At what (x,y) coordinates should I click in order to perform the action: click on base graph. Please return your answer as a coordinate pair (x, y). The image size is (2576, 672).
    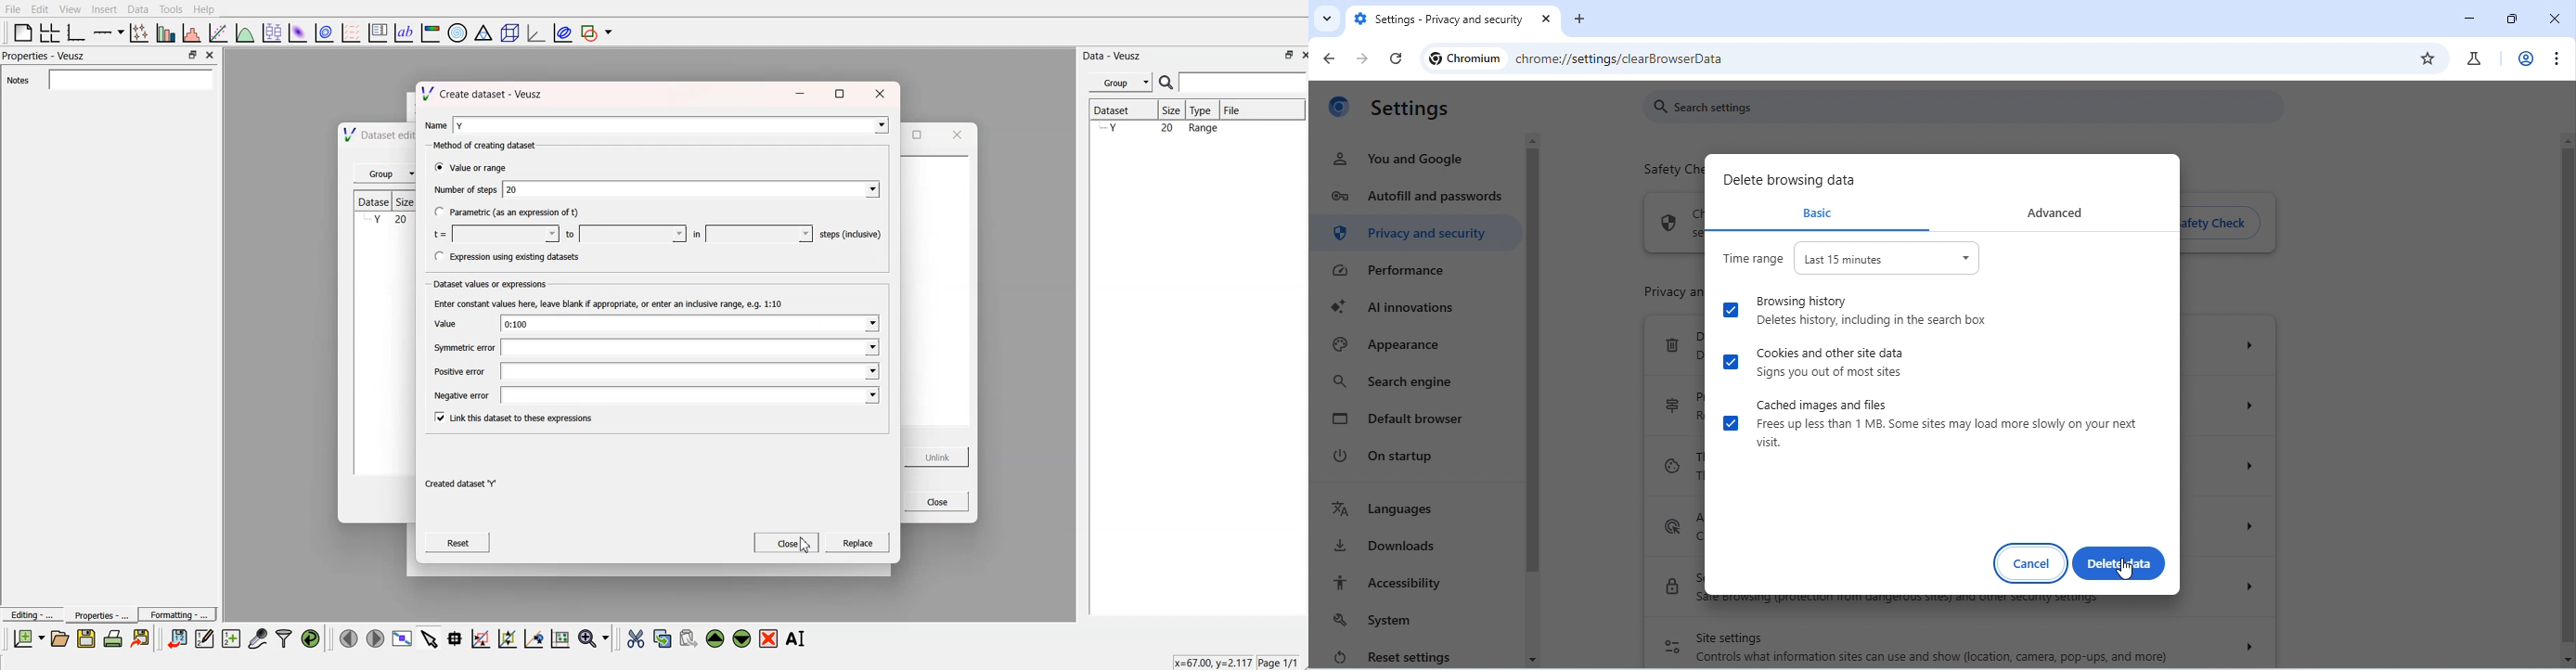
    Looking at the image, I should click on (77, 31).